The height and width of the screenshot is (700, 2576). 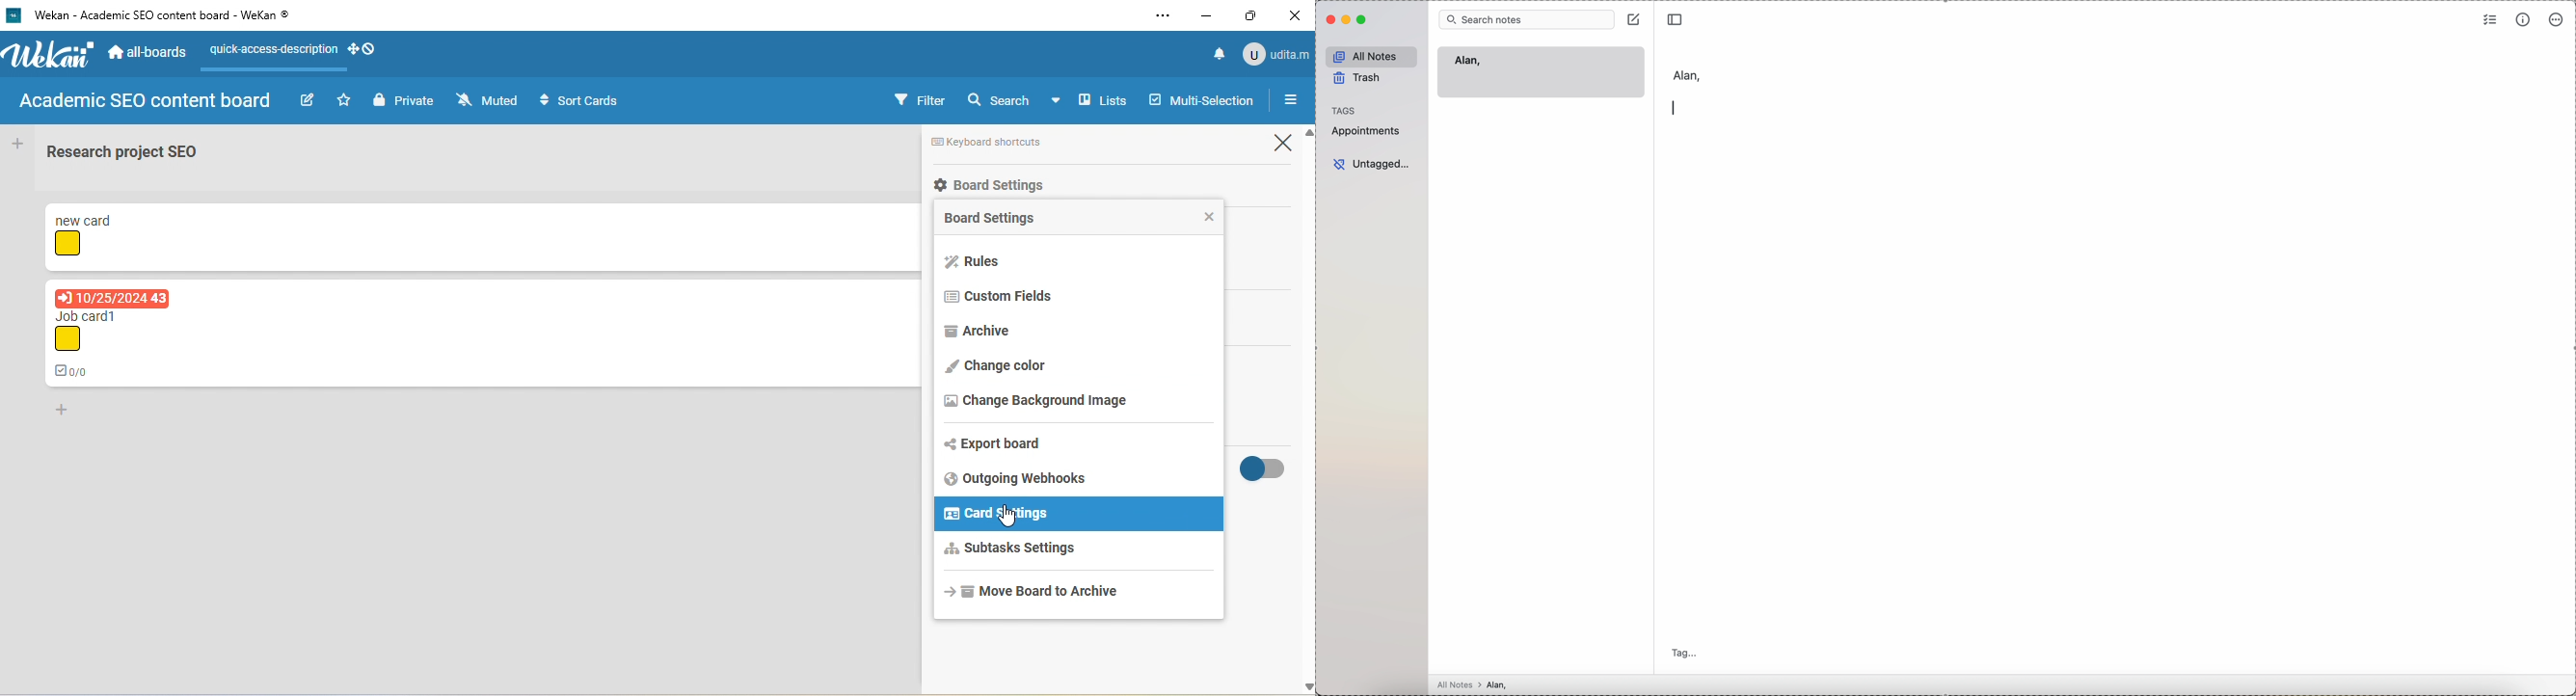 What do you see at coordinates (1011, 303) in the screenshot?
I see `custom fields` at bounding box center [1011, 303].